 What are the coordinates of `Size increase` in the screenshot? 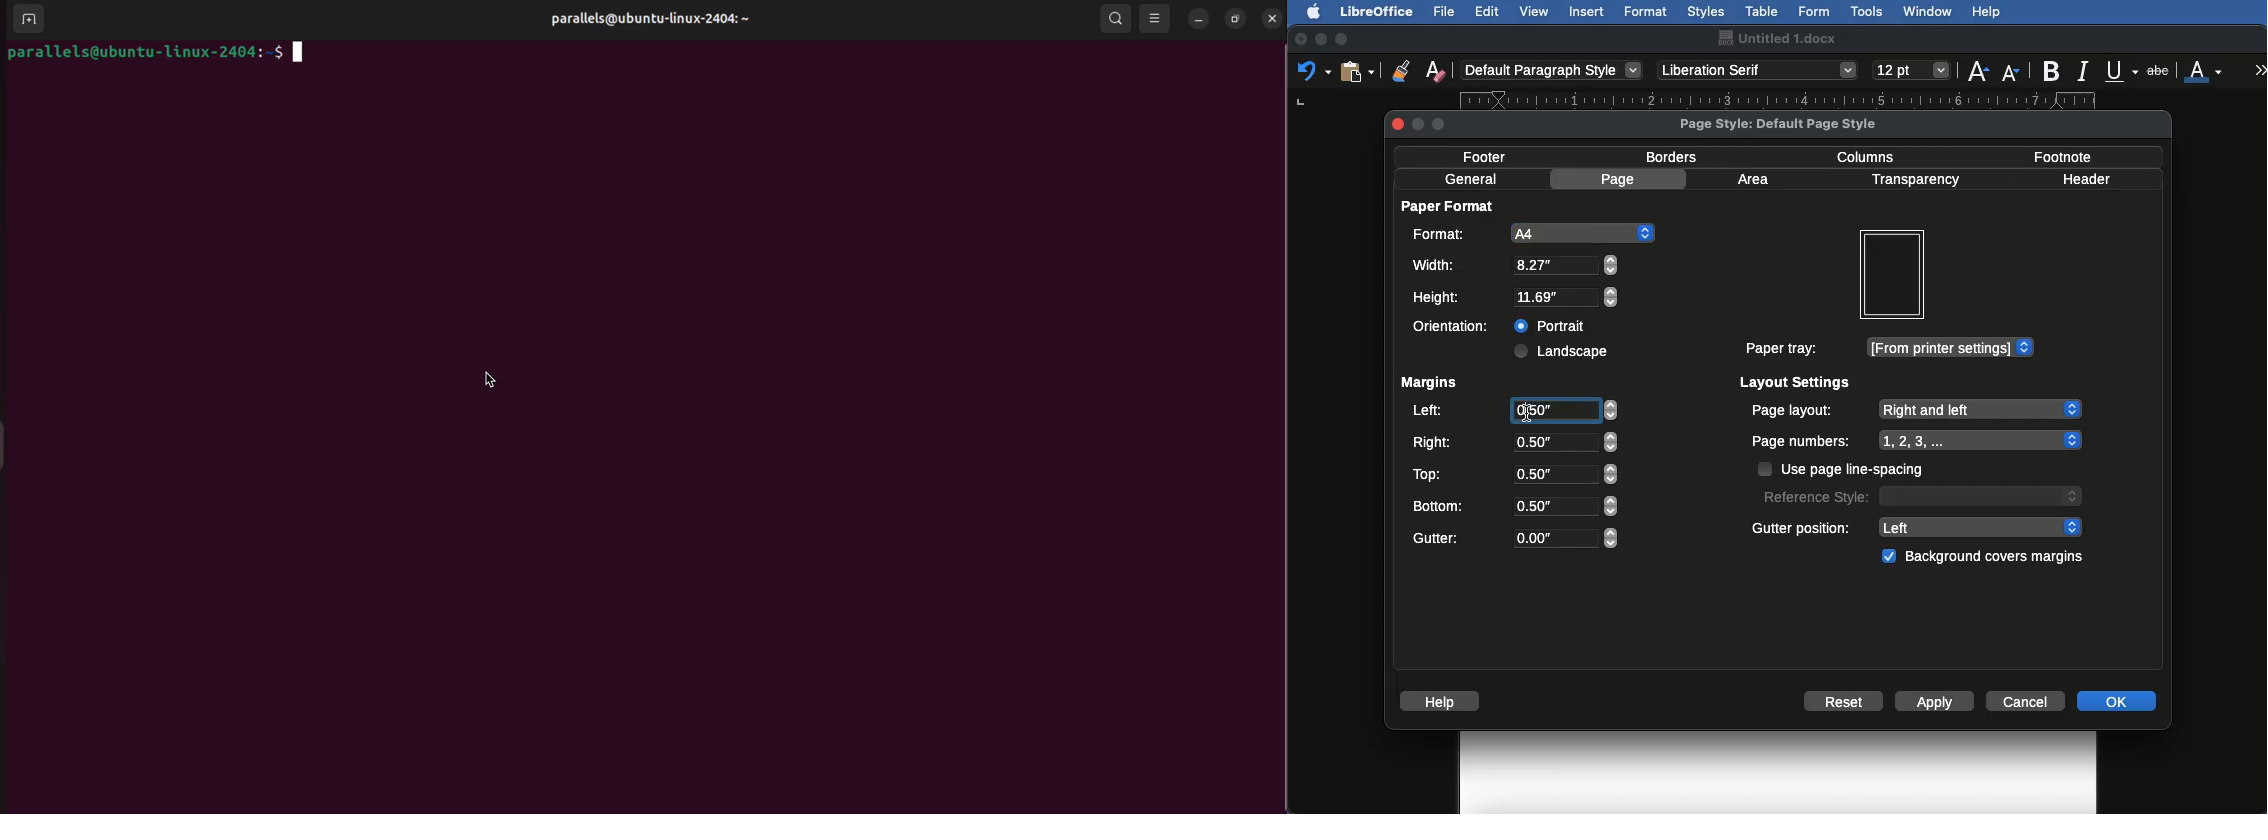 It's located at (1977, 69).